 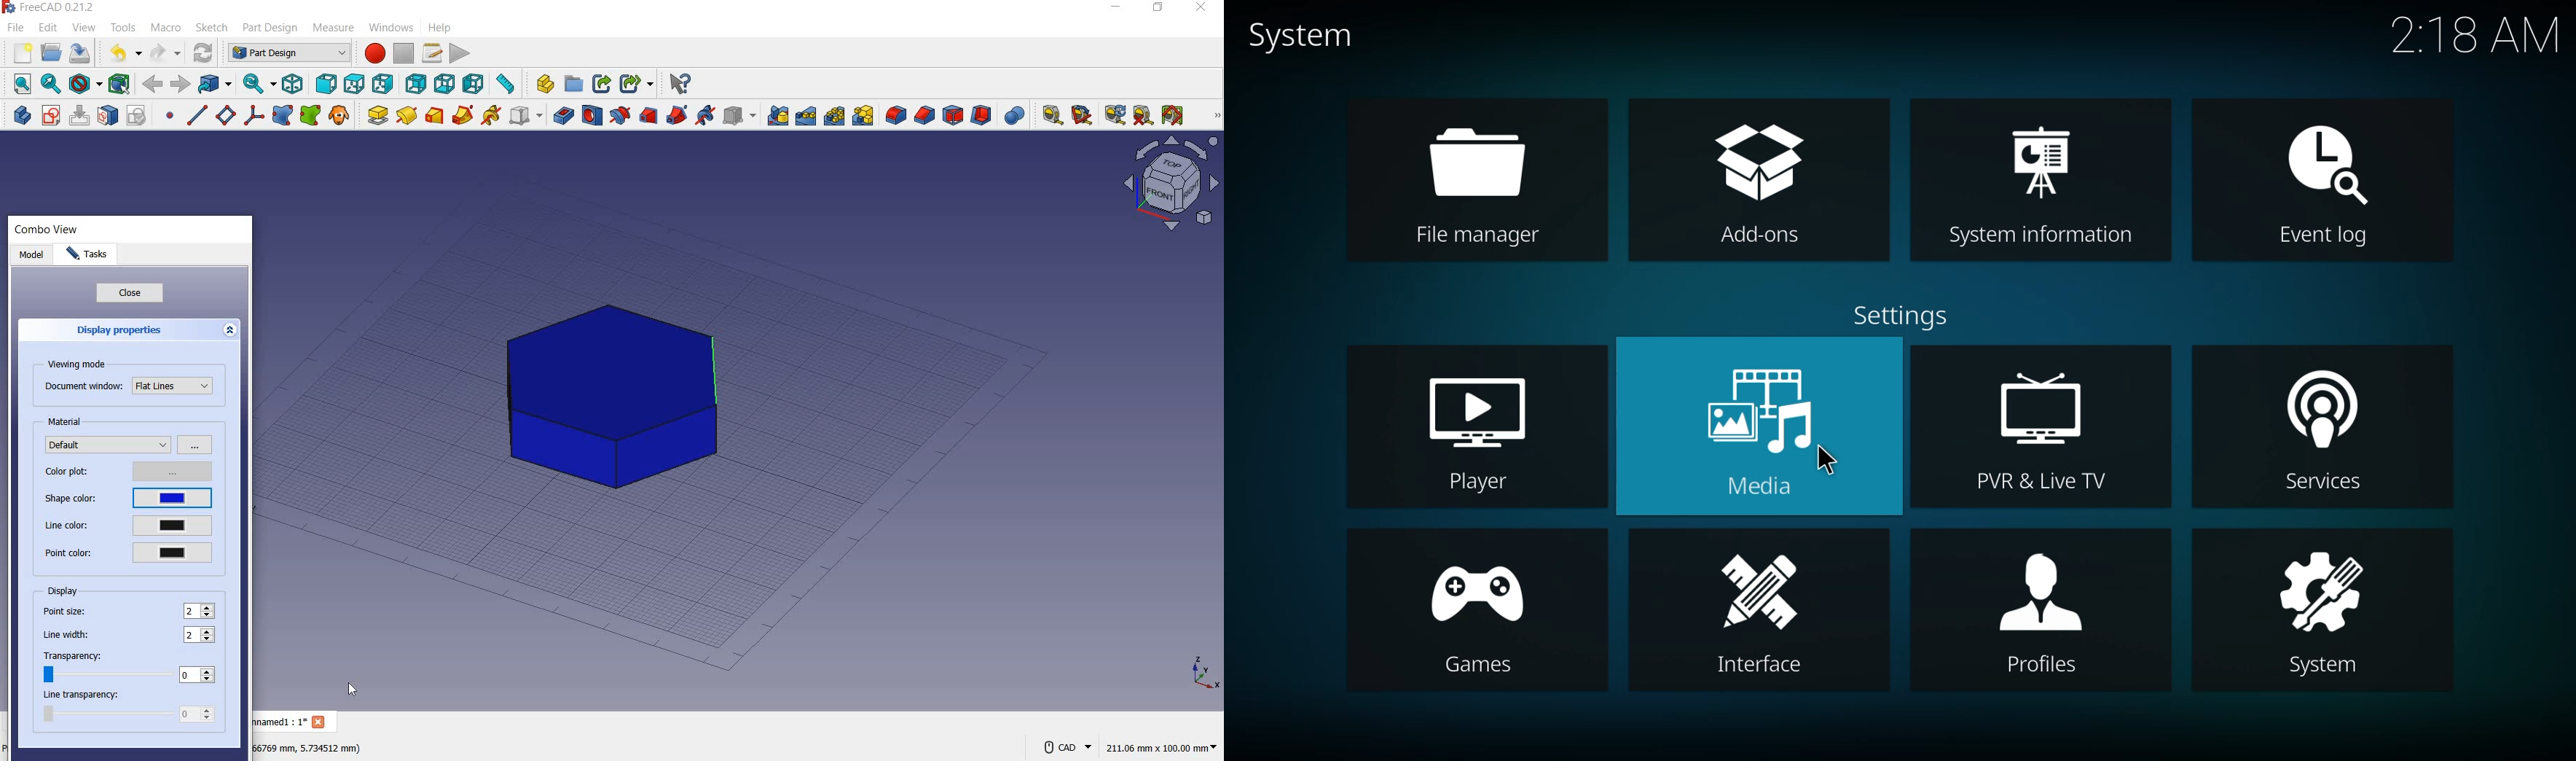 What do you see at coordinates (288, 53) in the screenshot?
I see `switch between workbenches` at bounding box center [288, 53].